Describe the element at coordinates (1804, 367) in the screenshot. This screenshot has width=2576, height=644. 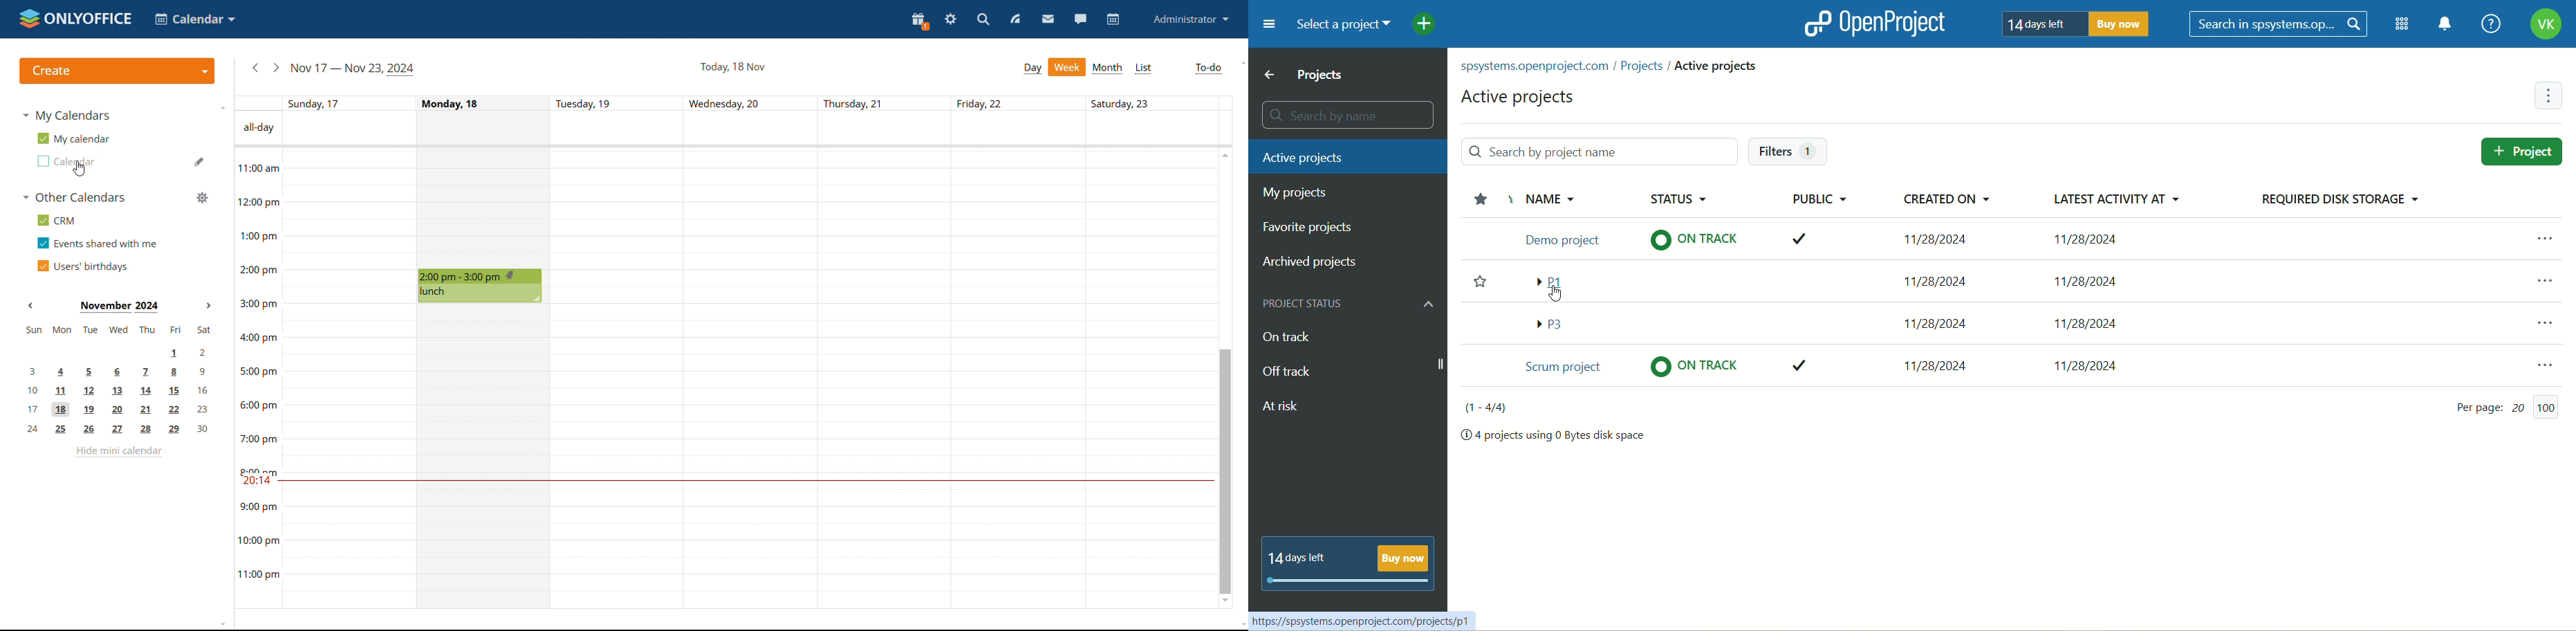
I see `tick` at that location.